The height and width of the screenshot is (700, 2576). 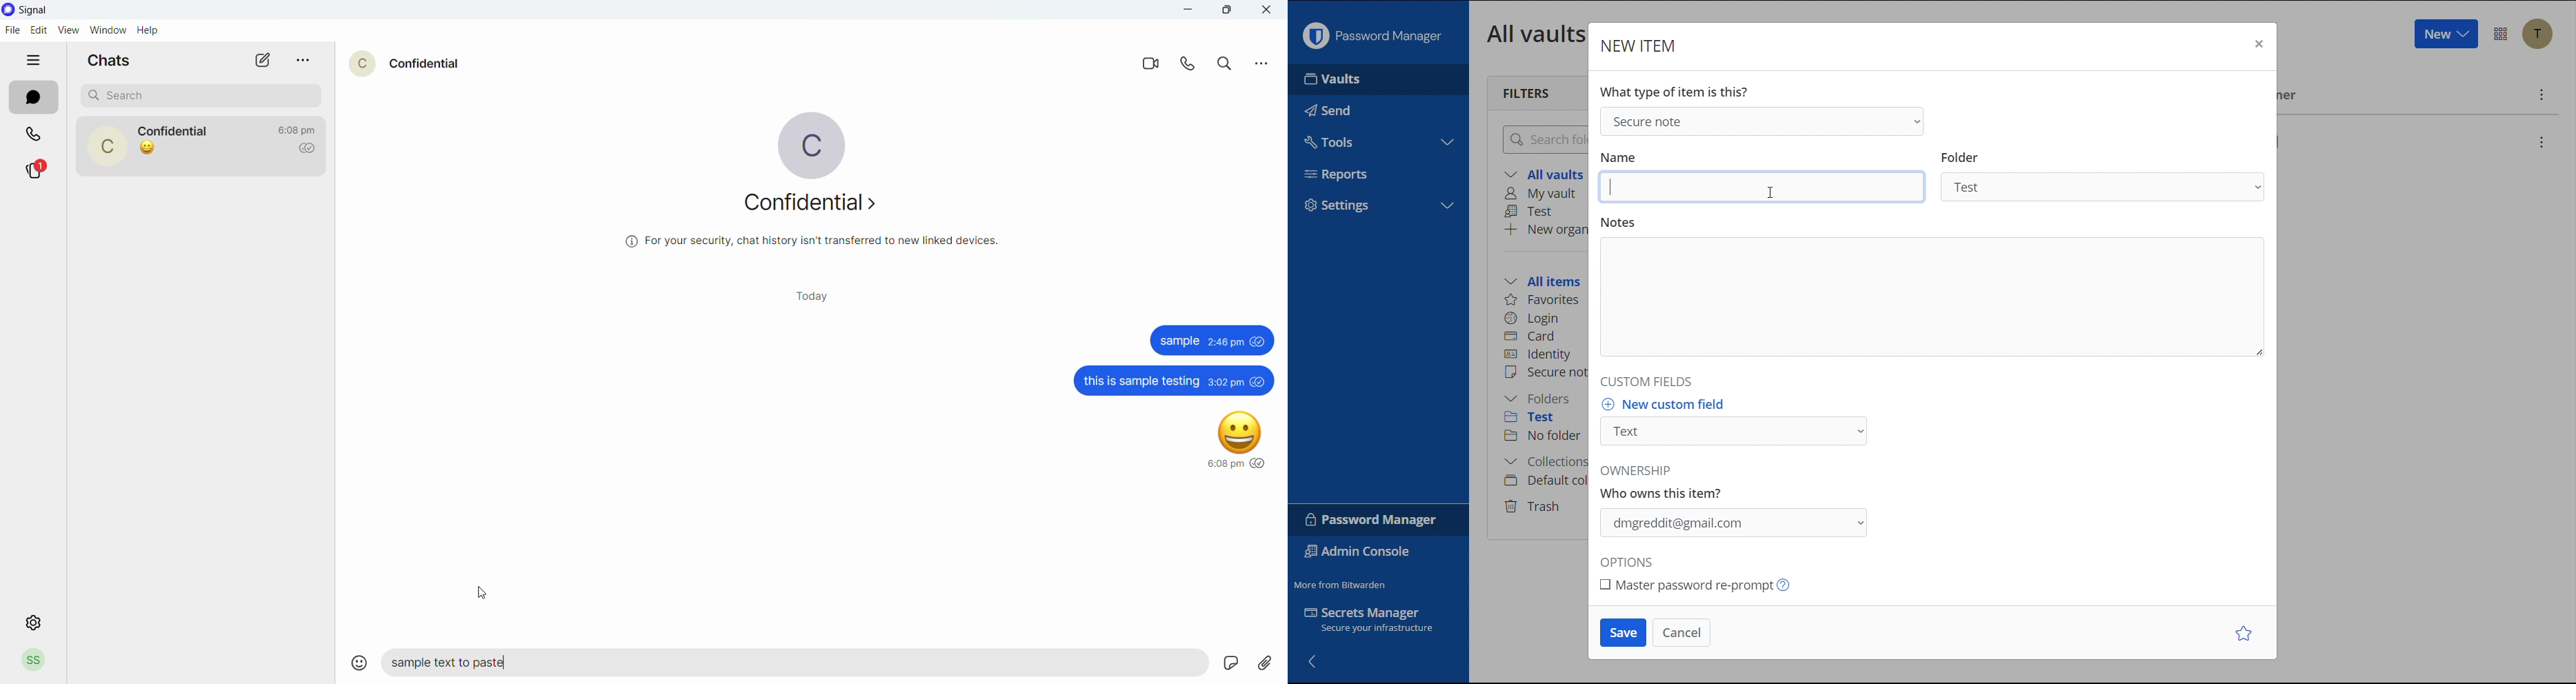 What do you see at coordinates (1314, 660) in the screenshot?
I see `Back` at bounding box center [1314, 660].